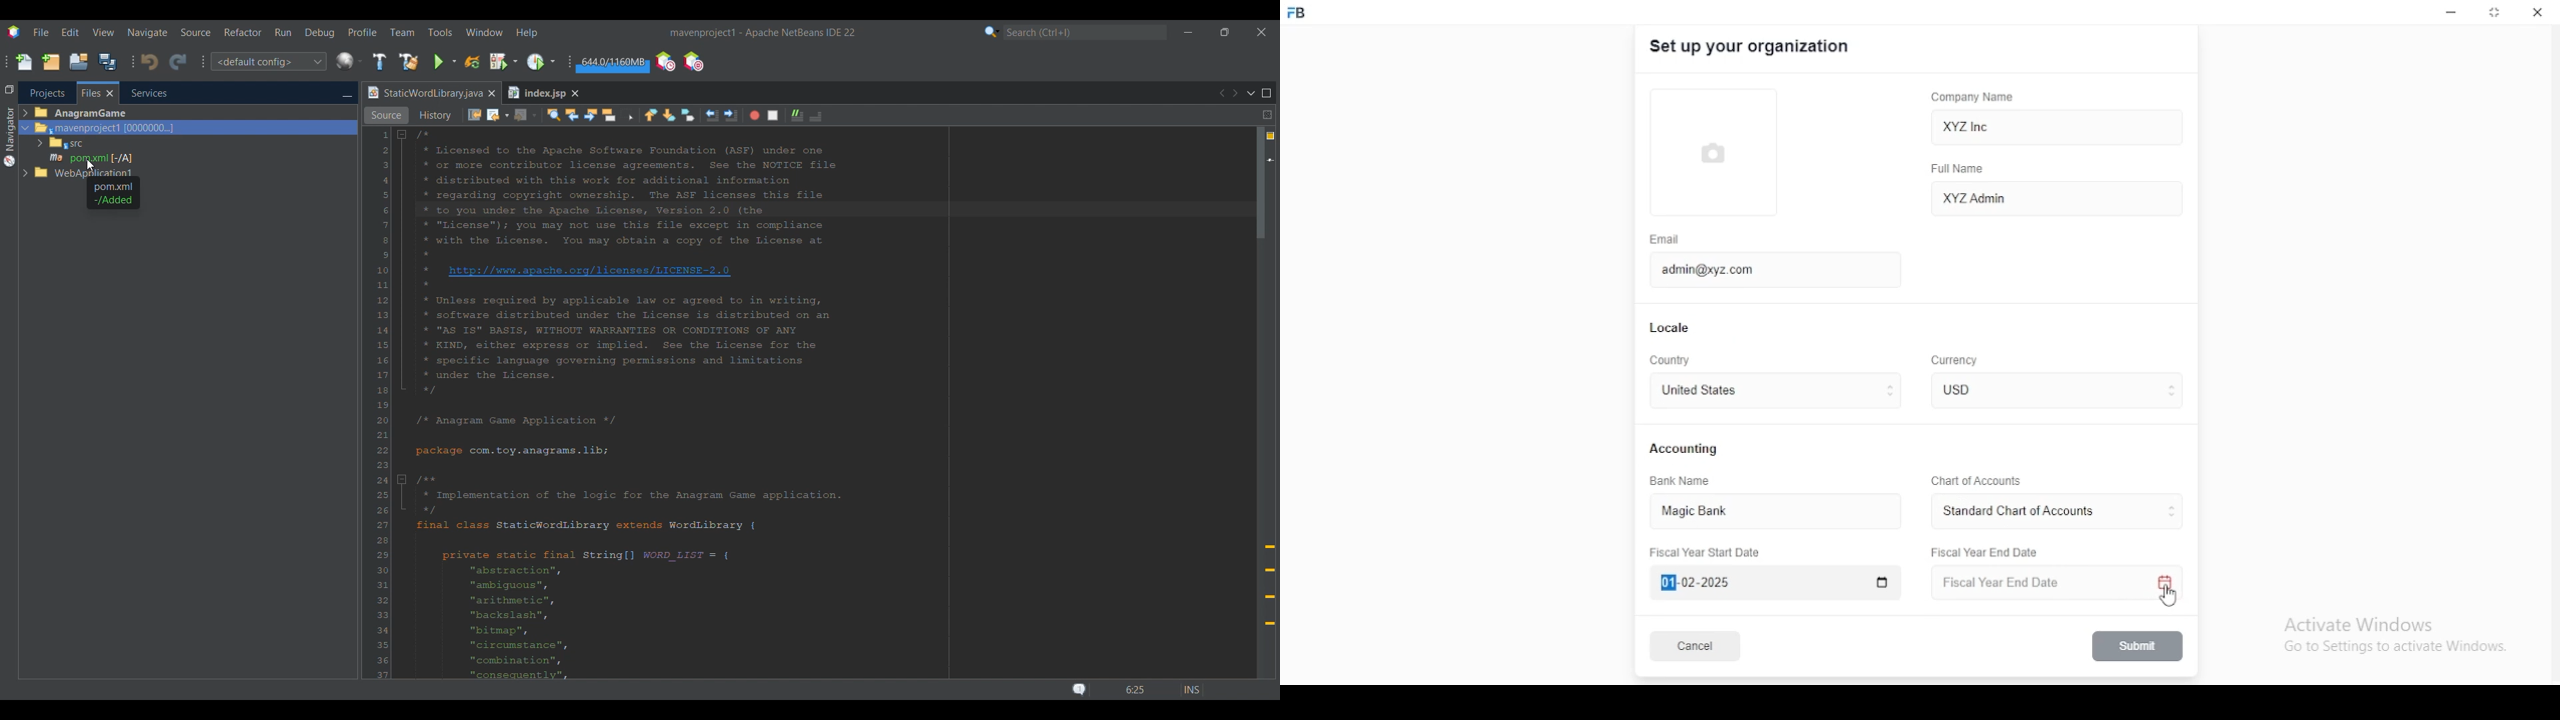 The height and width of the screenshot is (728, 2576). Describe the element at coordinates (1751, 47) in the screenshot. I see `set up your organization` at that location.